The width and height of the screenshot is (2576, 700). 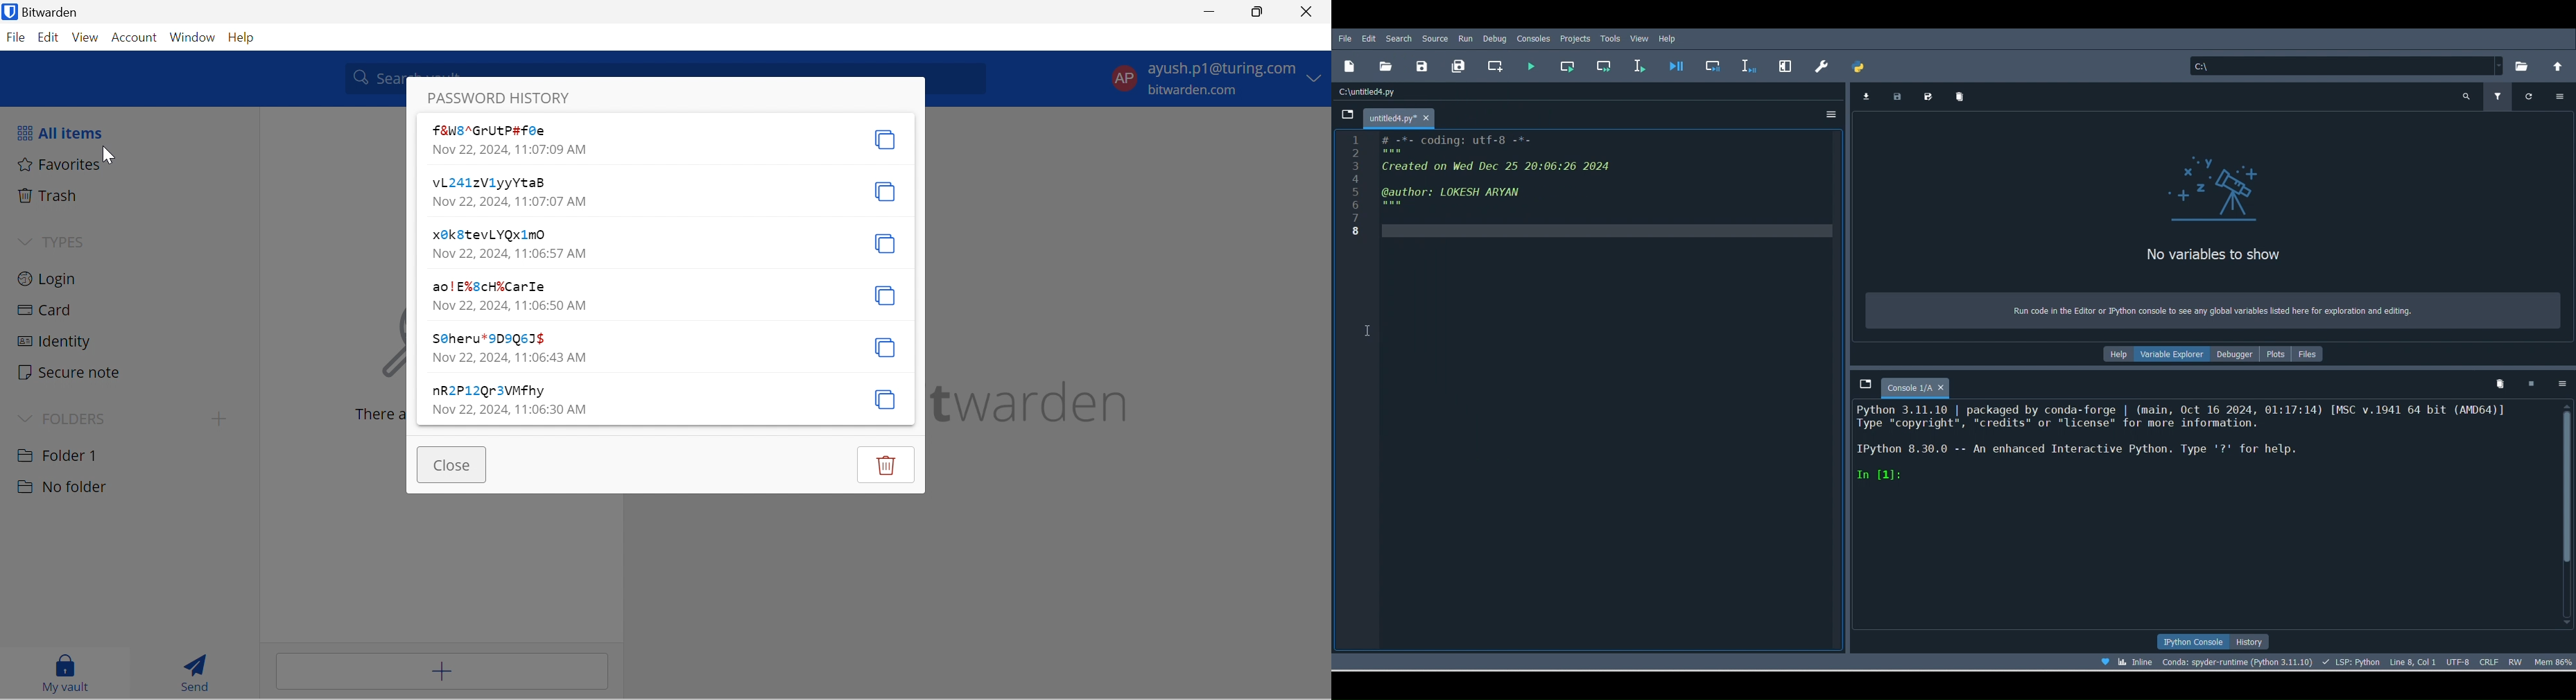 What do you see at coordinates (2502, 385) in the screenshot?
I see `Remove all variables from namespace` at bounding box center [2502, 385].